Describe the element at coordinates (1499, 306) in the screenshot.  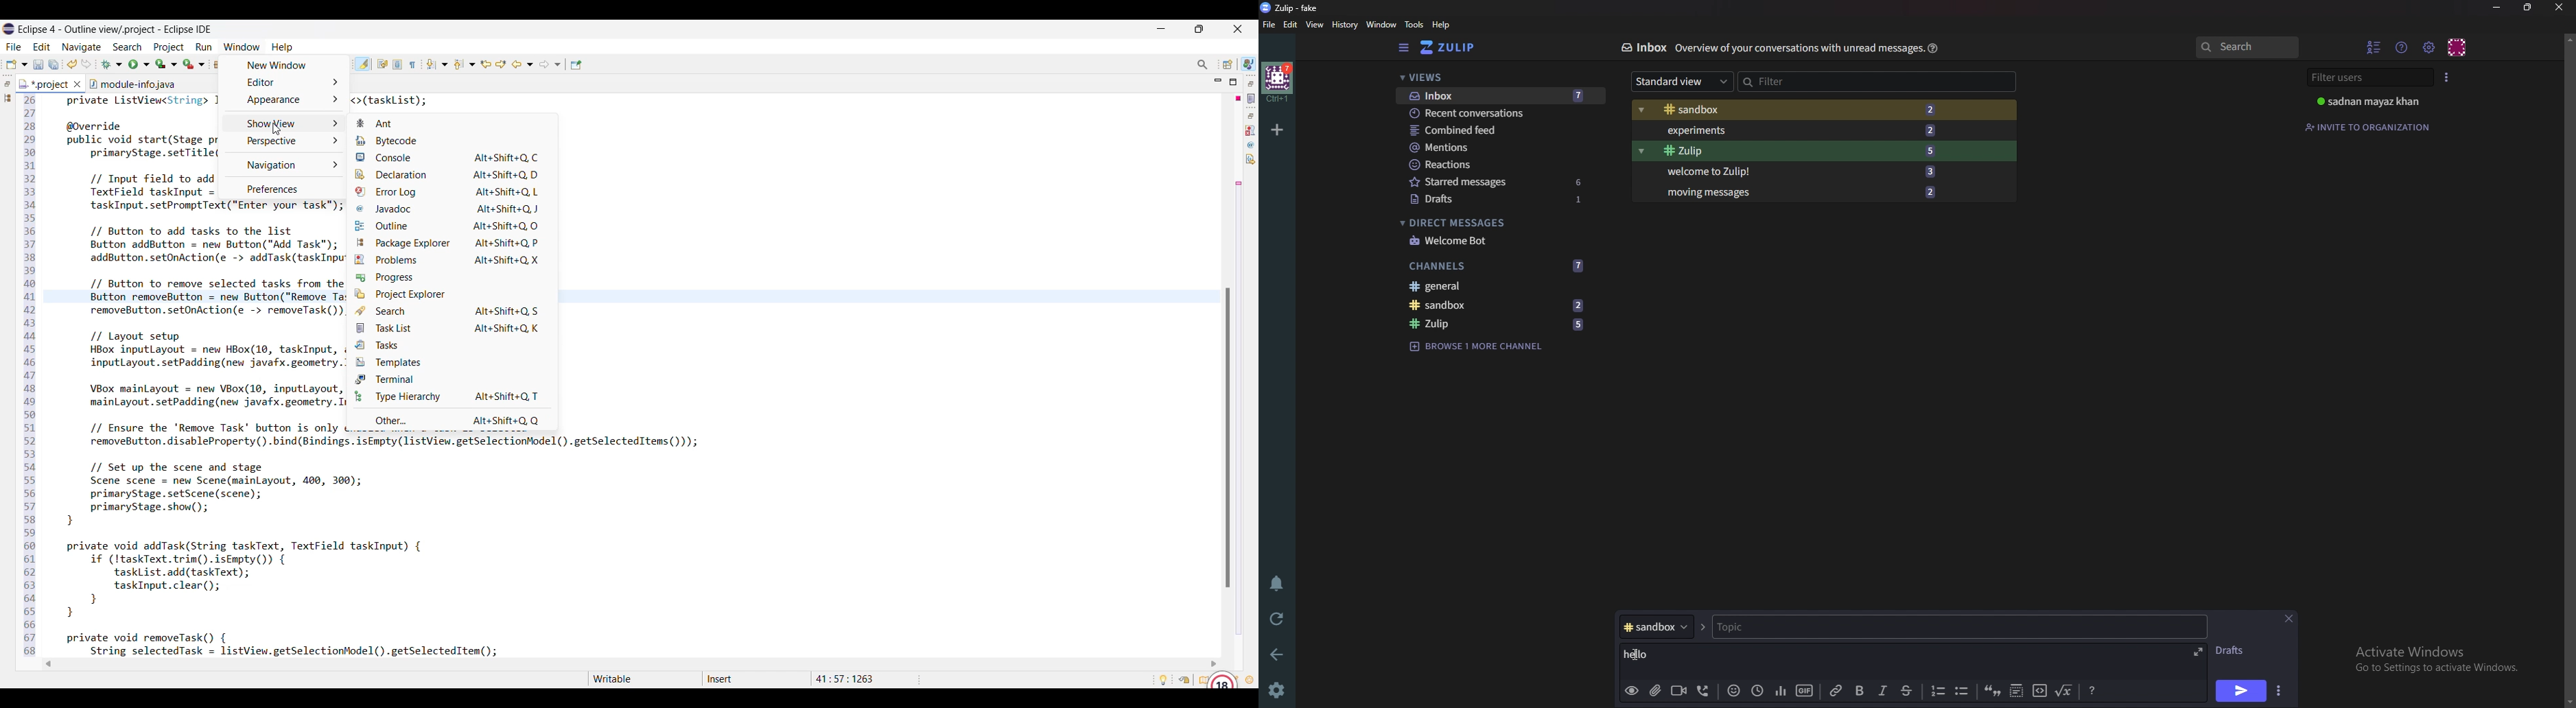
I see `# Sandbox 2` at that location.